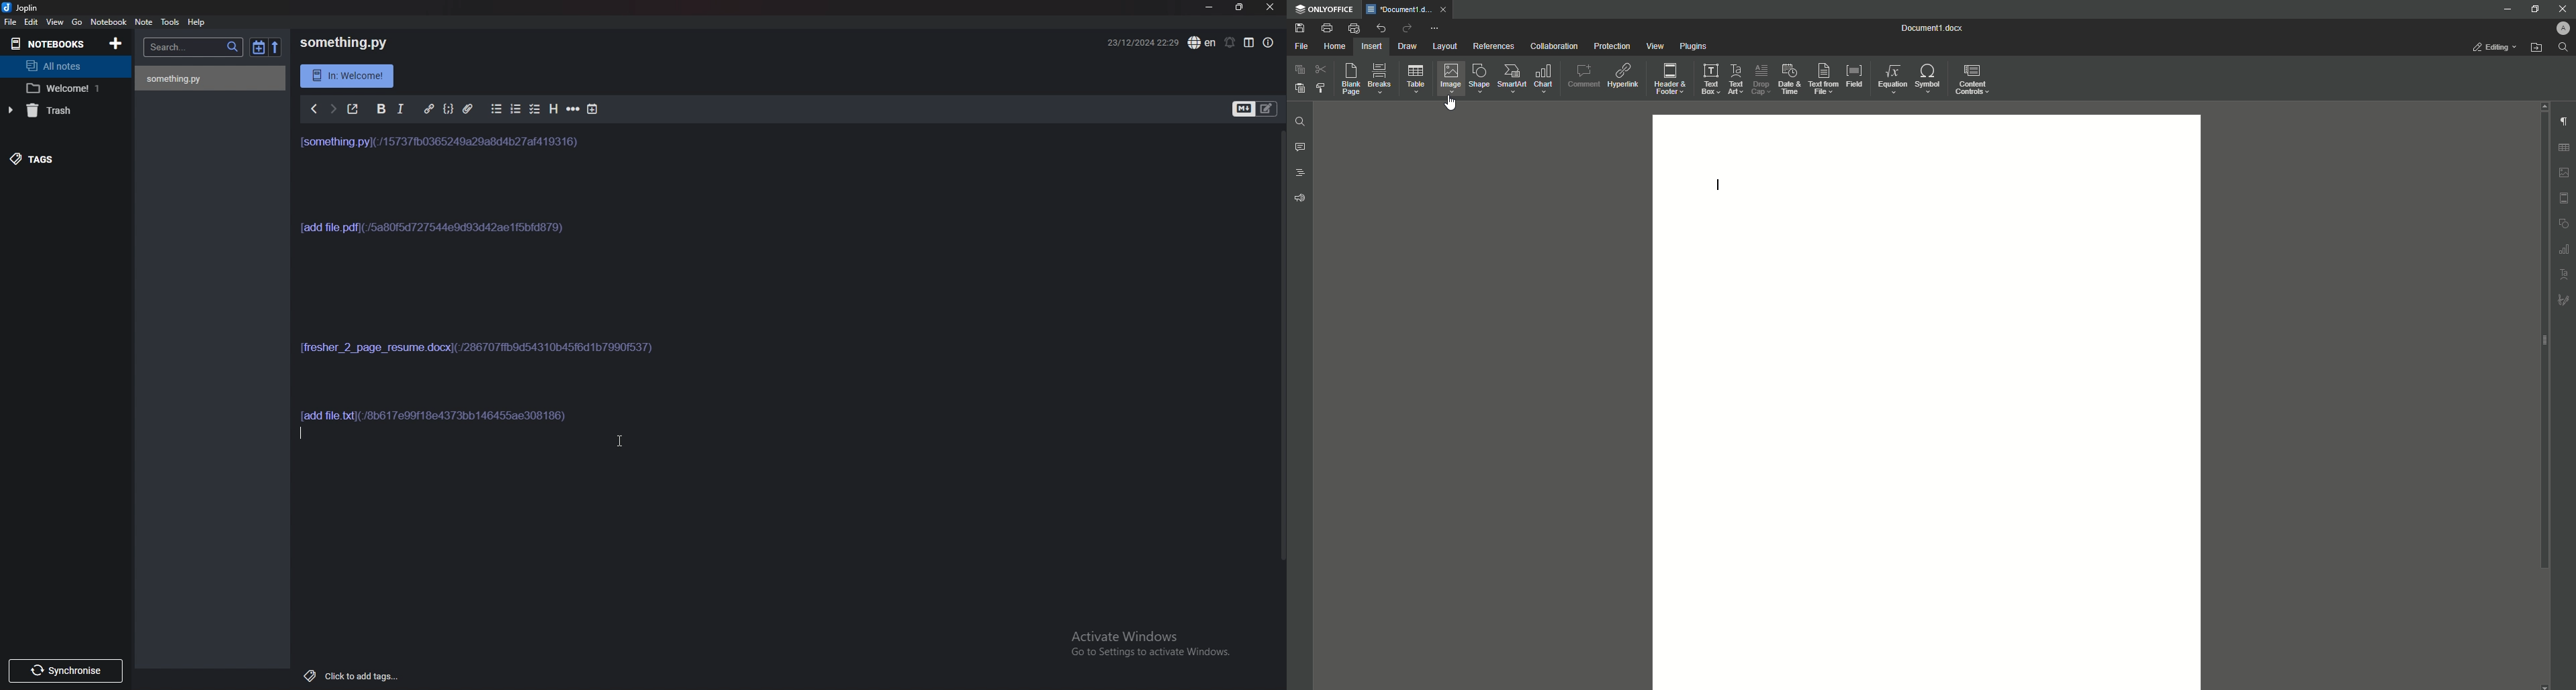  Describe the element at coordinates (1976, 82) in the screenshot. I see `Content Controls` at that location.